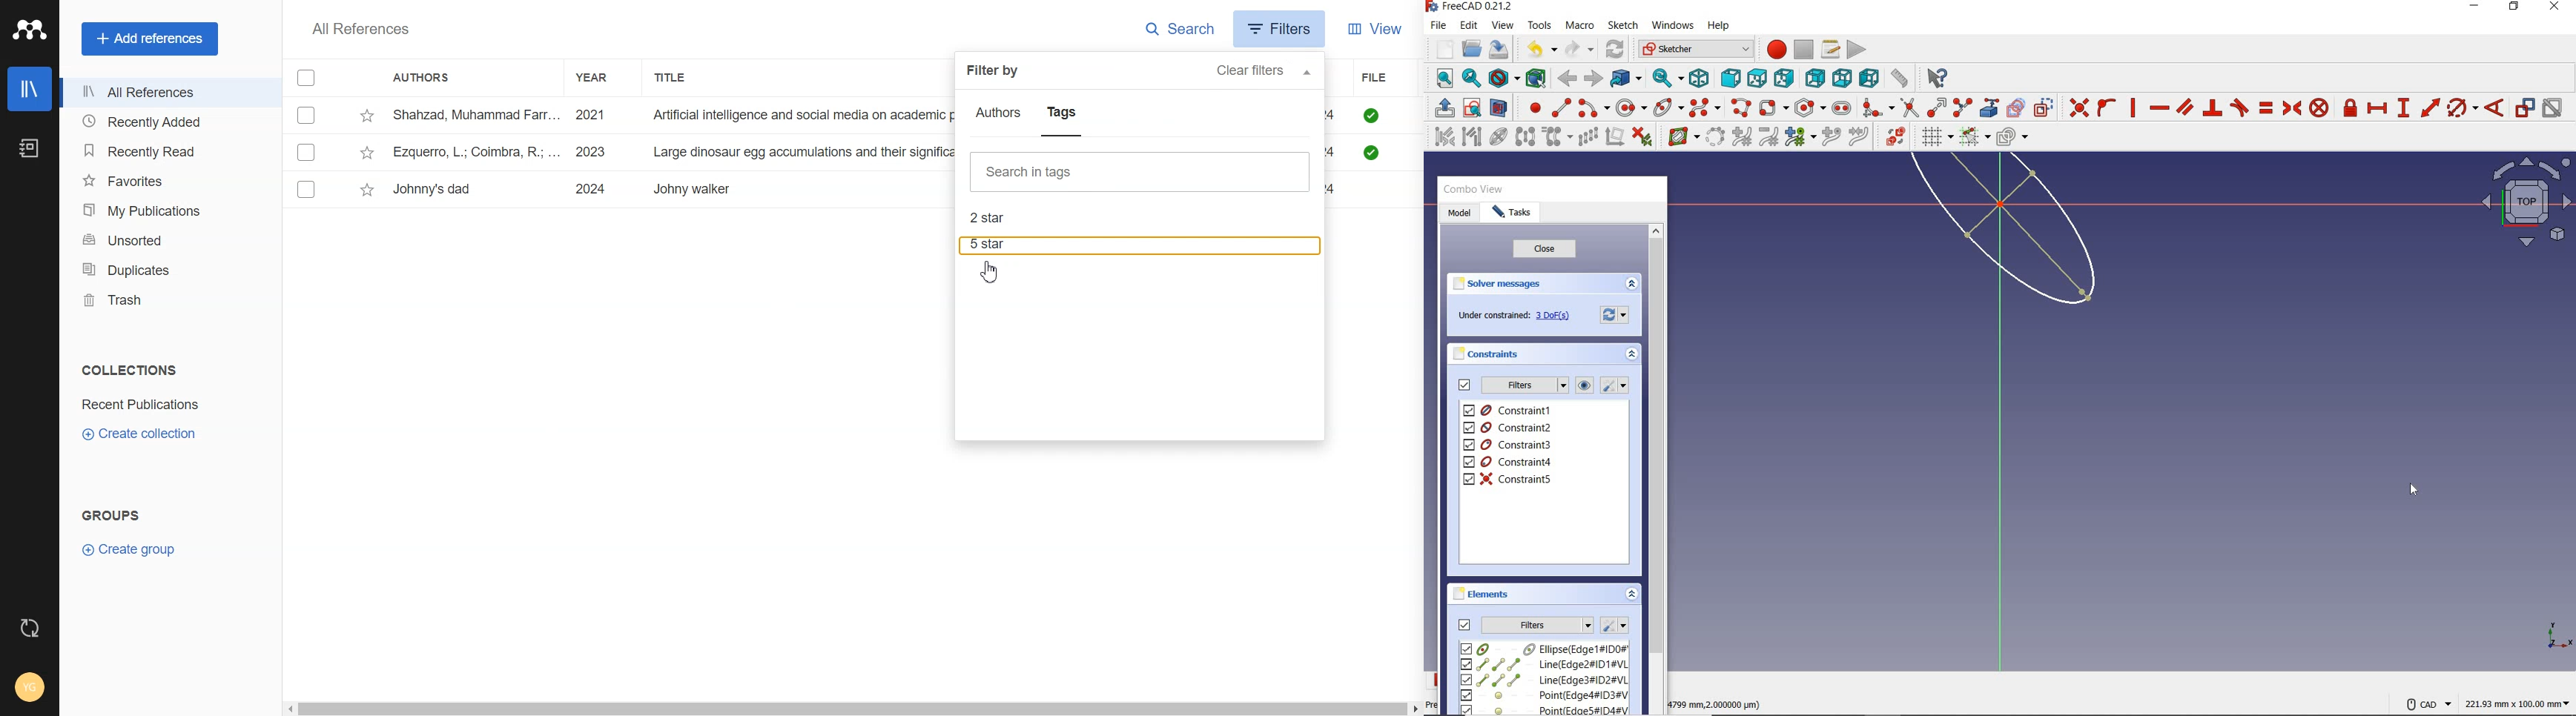  What do you see at coordinates (1895, 136) in the screenshot?
I see `switch virtual space` at bounding box center [1895, 136].